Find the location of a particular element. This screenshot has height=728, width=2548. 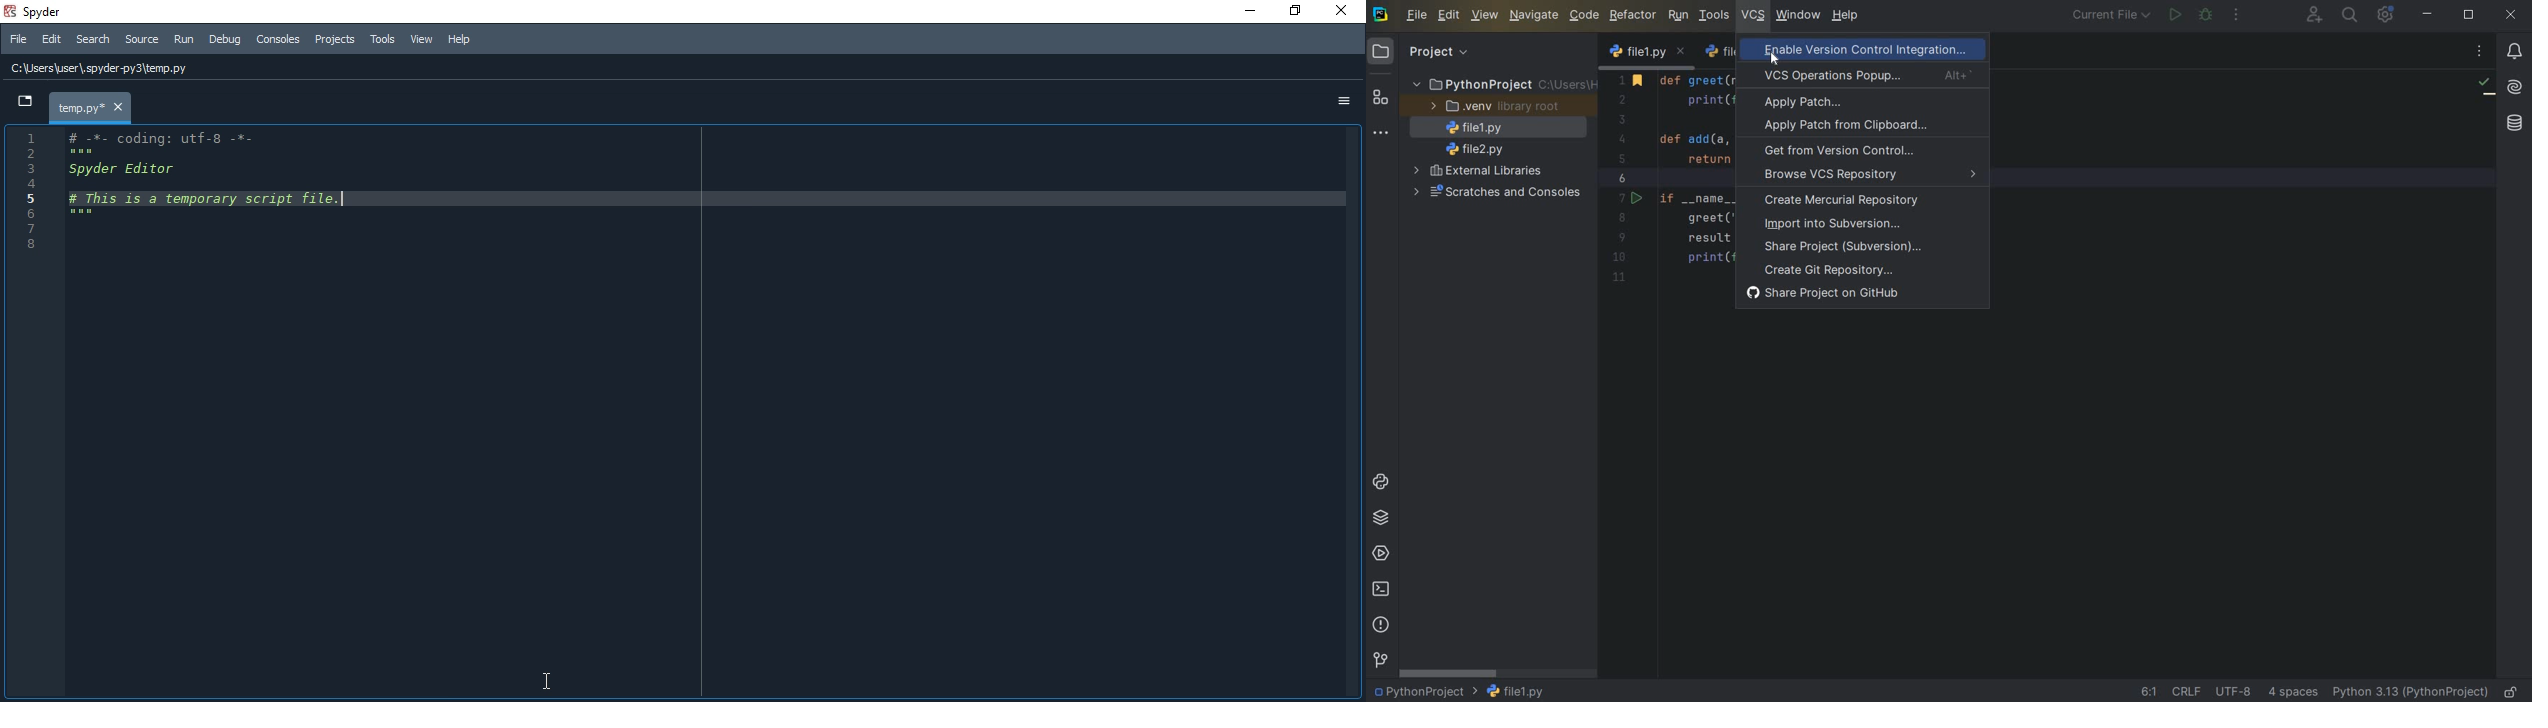

VCS Operations Popup is located at coordinates (1867, 74).